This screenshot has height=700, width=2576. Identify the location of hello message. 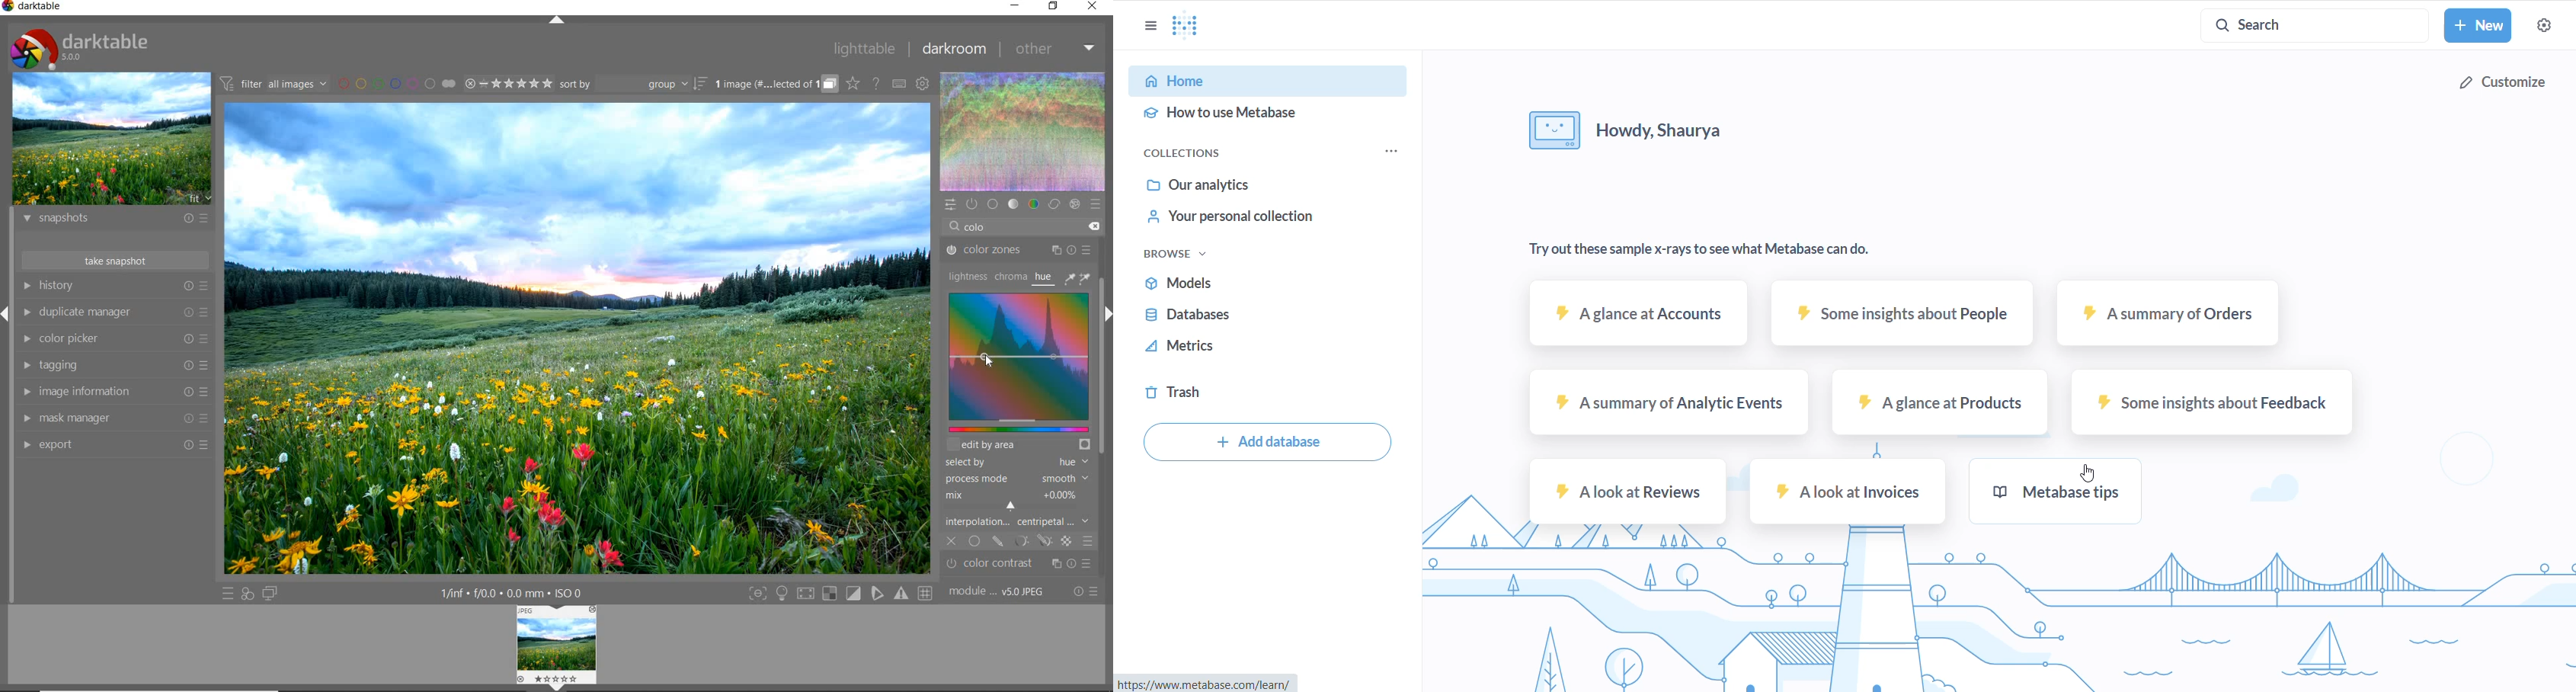
(1644, 133).